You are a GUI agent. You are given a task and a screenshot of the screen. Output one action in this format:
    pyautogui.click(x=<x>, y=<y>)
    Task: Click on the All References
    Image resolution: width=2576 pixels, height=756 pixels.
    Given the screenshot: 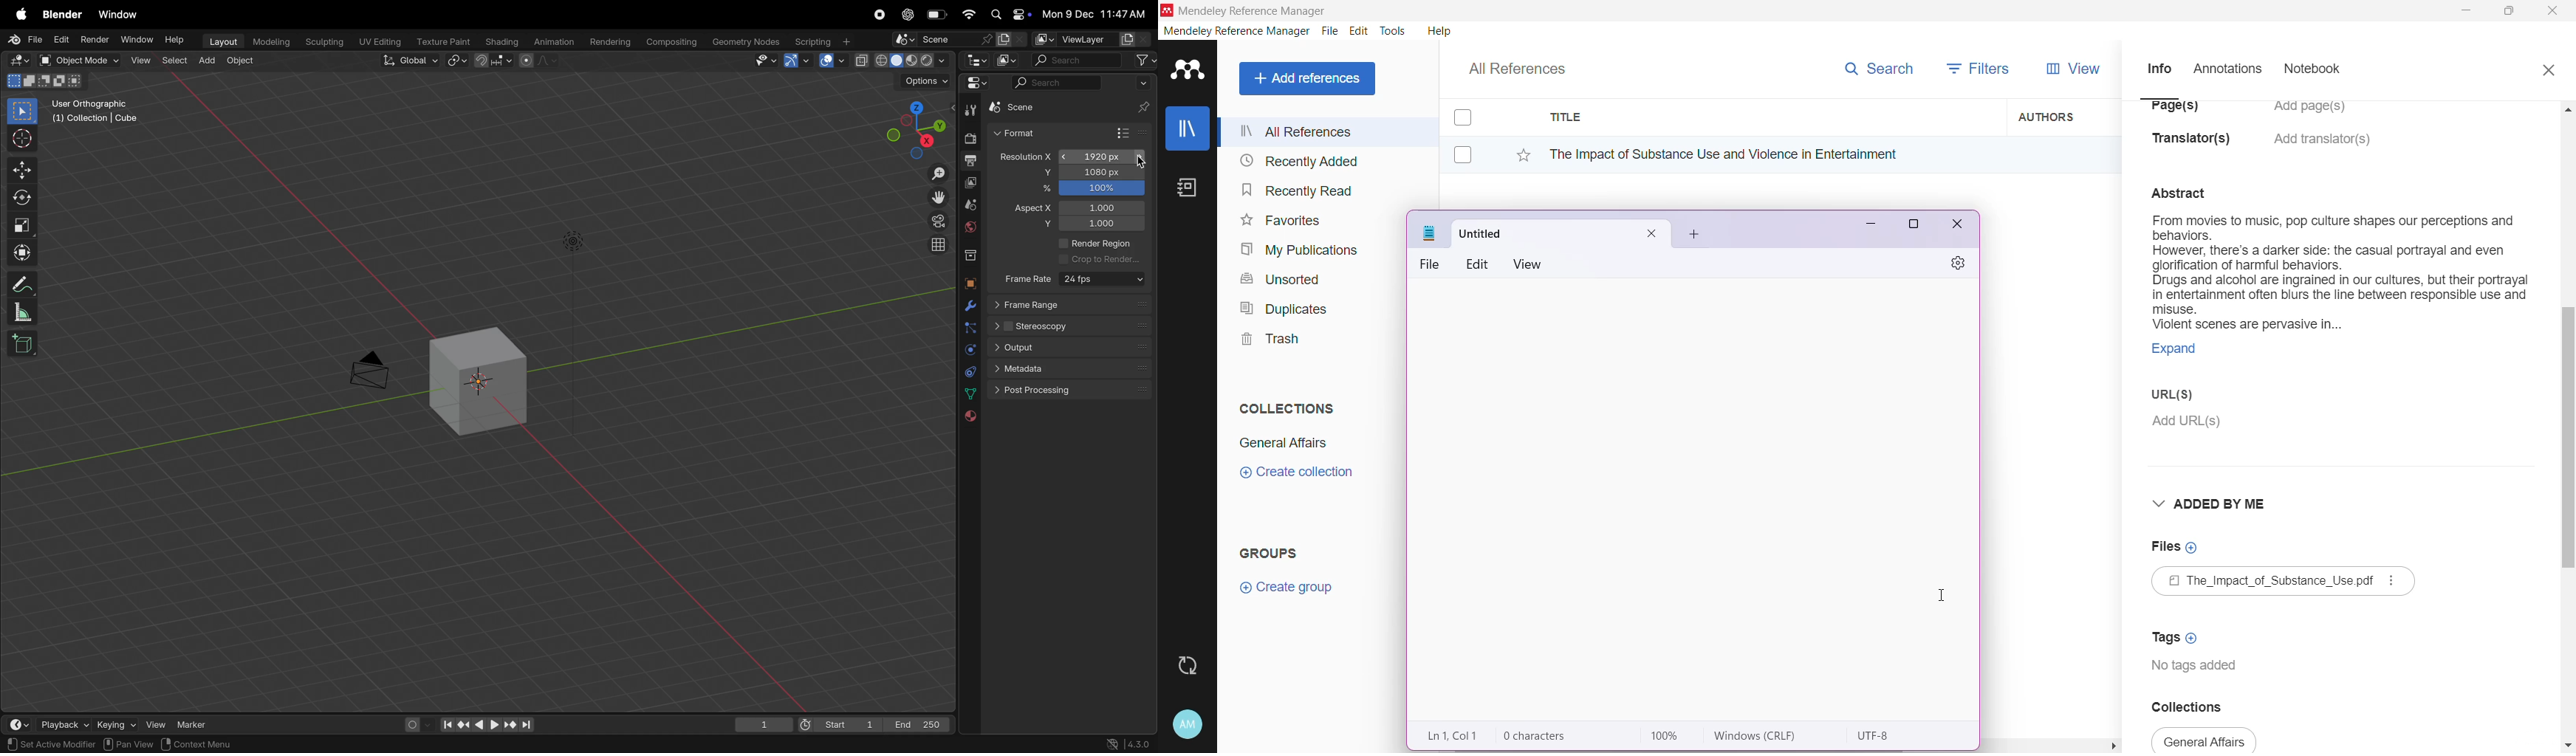 What is the action you would take?
    pyautogui.click(x=1327, y=131)
    